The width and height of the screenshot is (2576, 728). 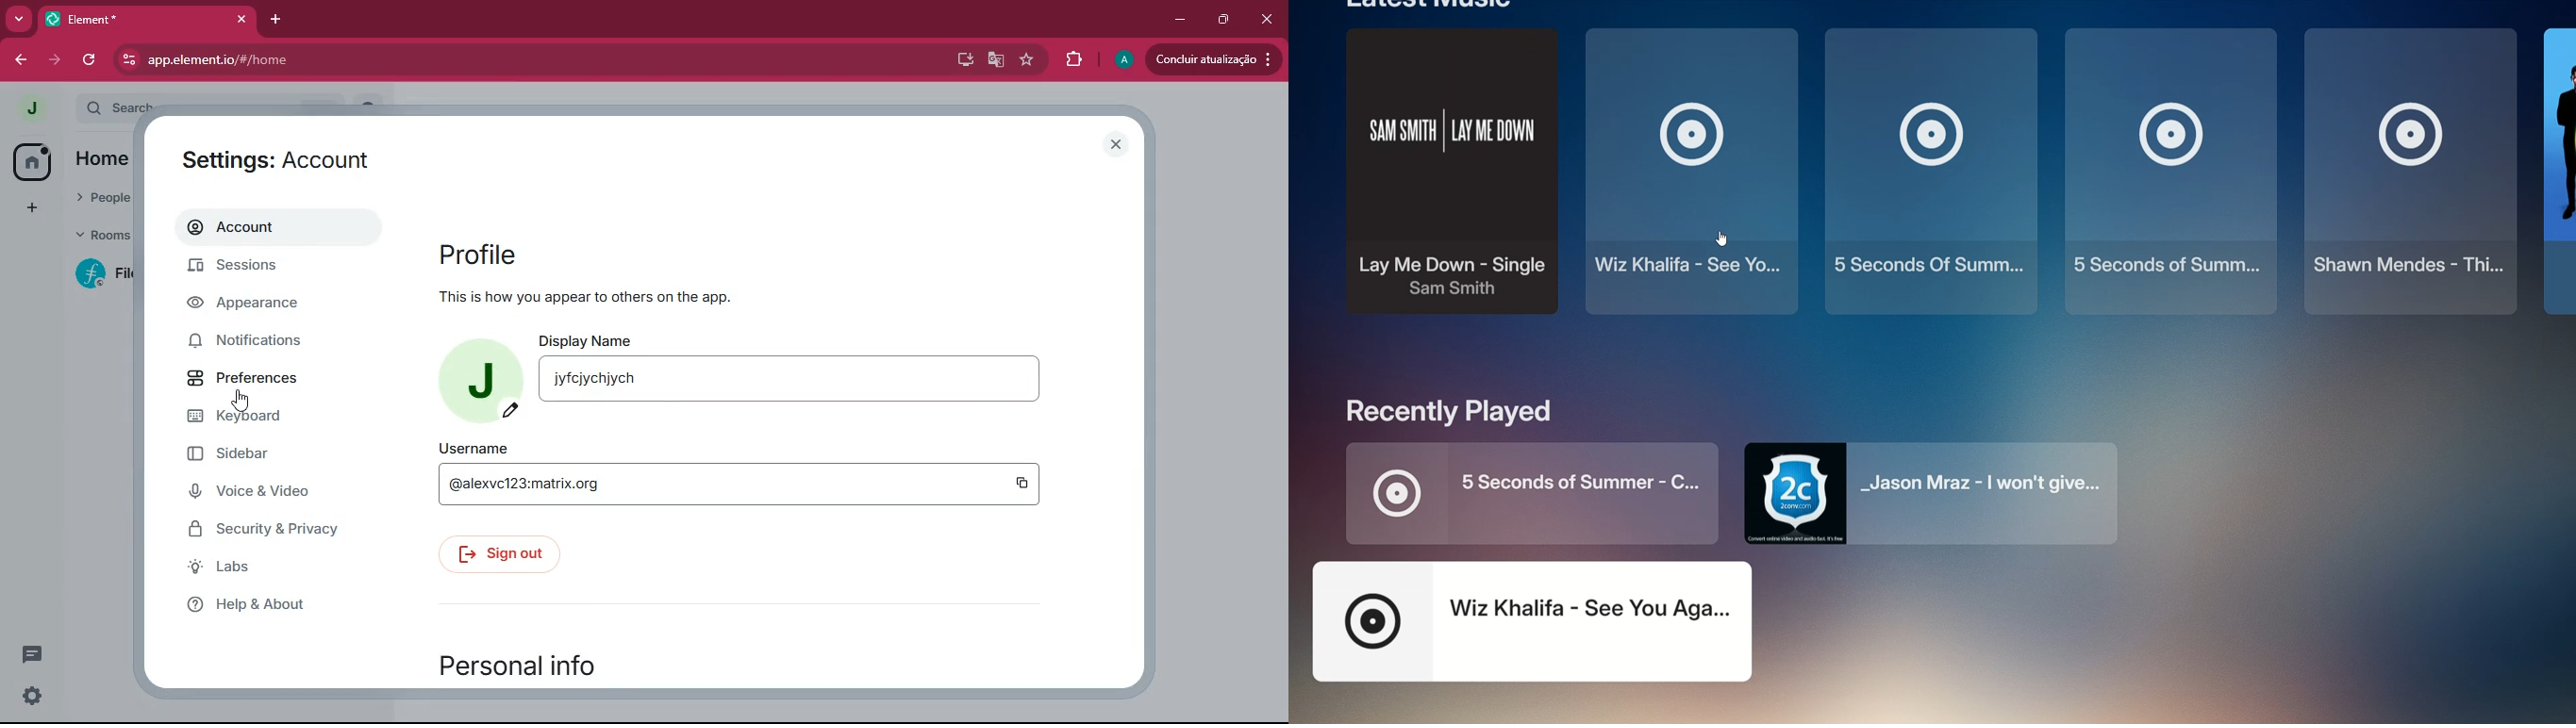 I want to click on rooms, so click(x=101, y=238).